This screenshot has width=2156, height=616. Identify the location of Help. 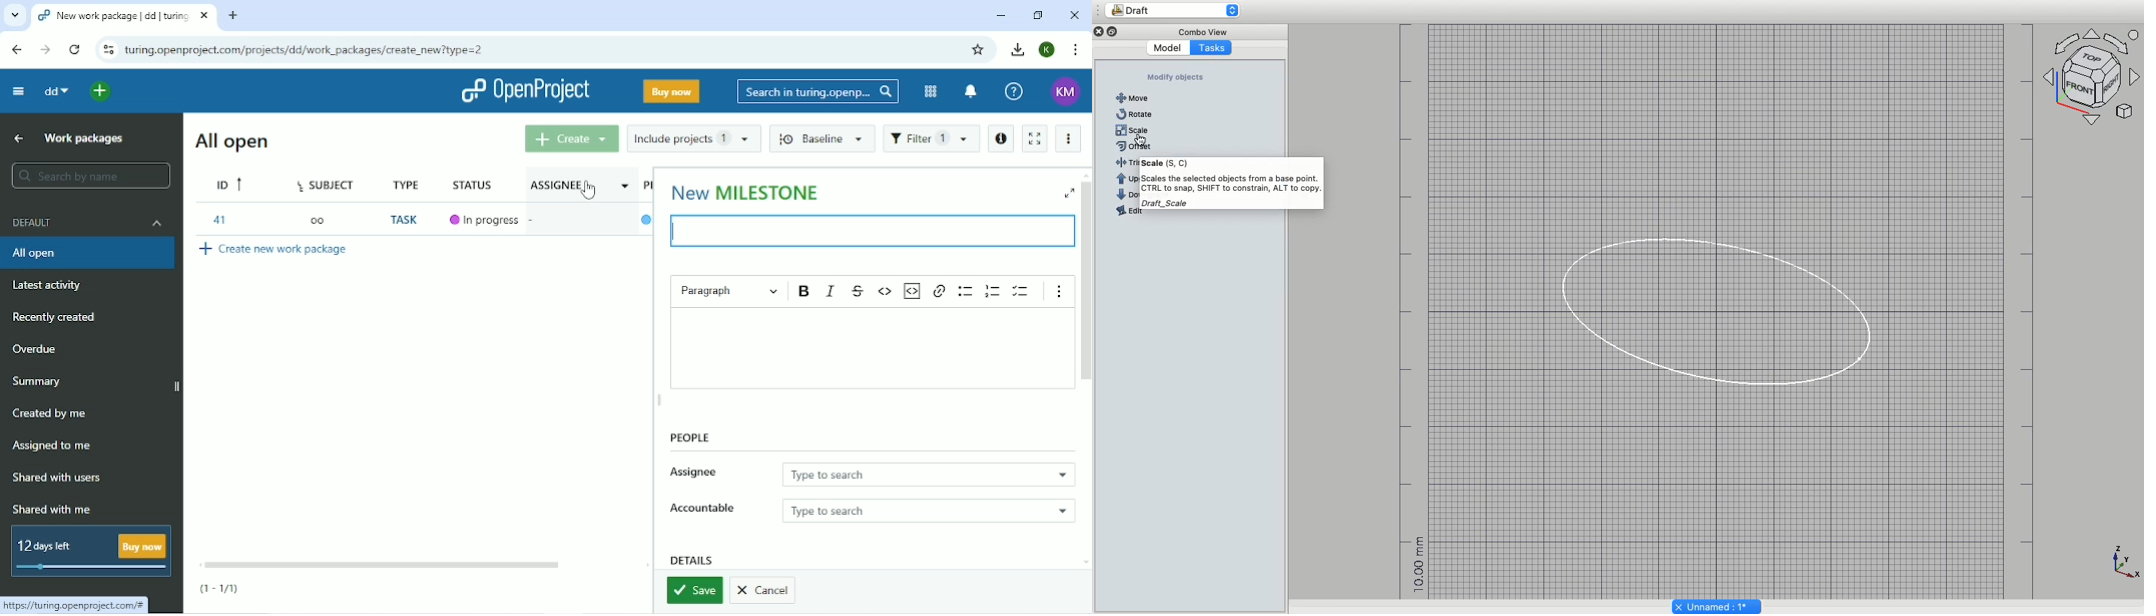
(1014, 92).